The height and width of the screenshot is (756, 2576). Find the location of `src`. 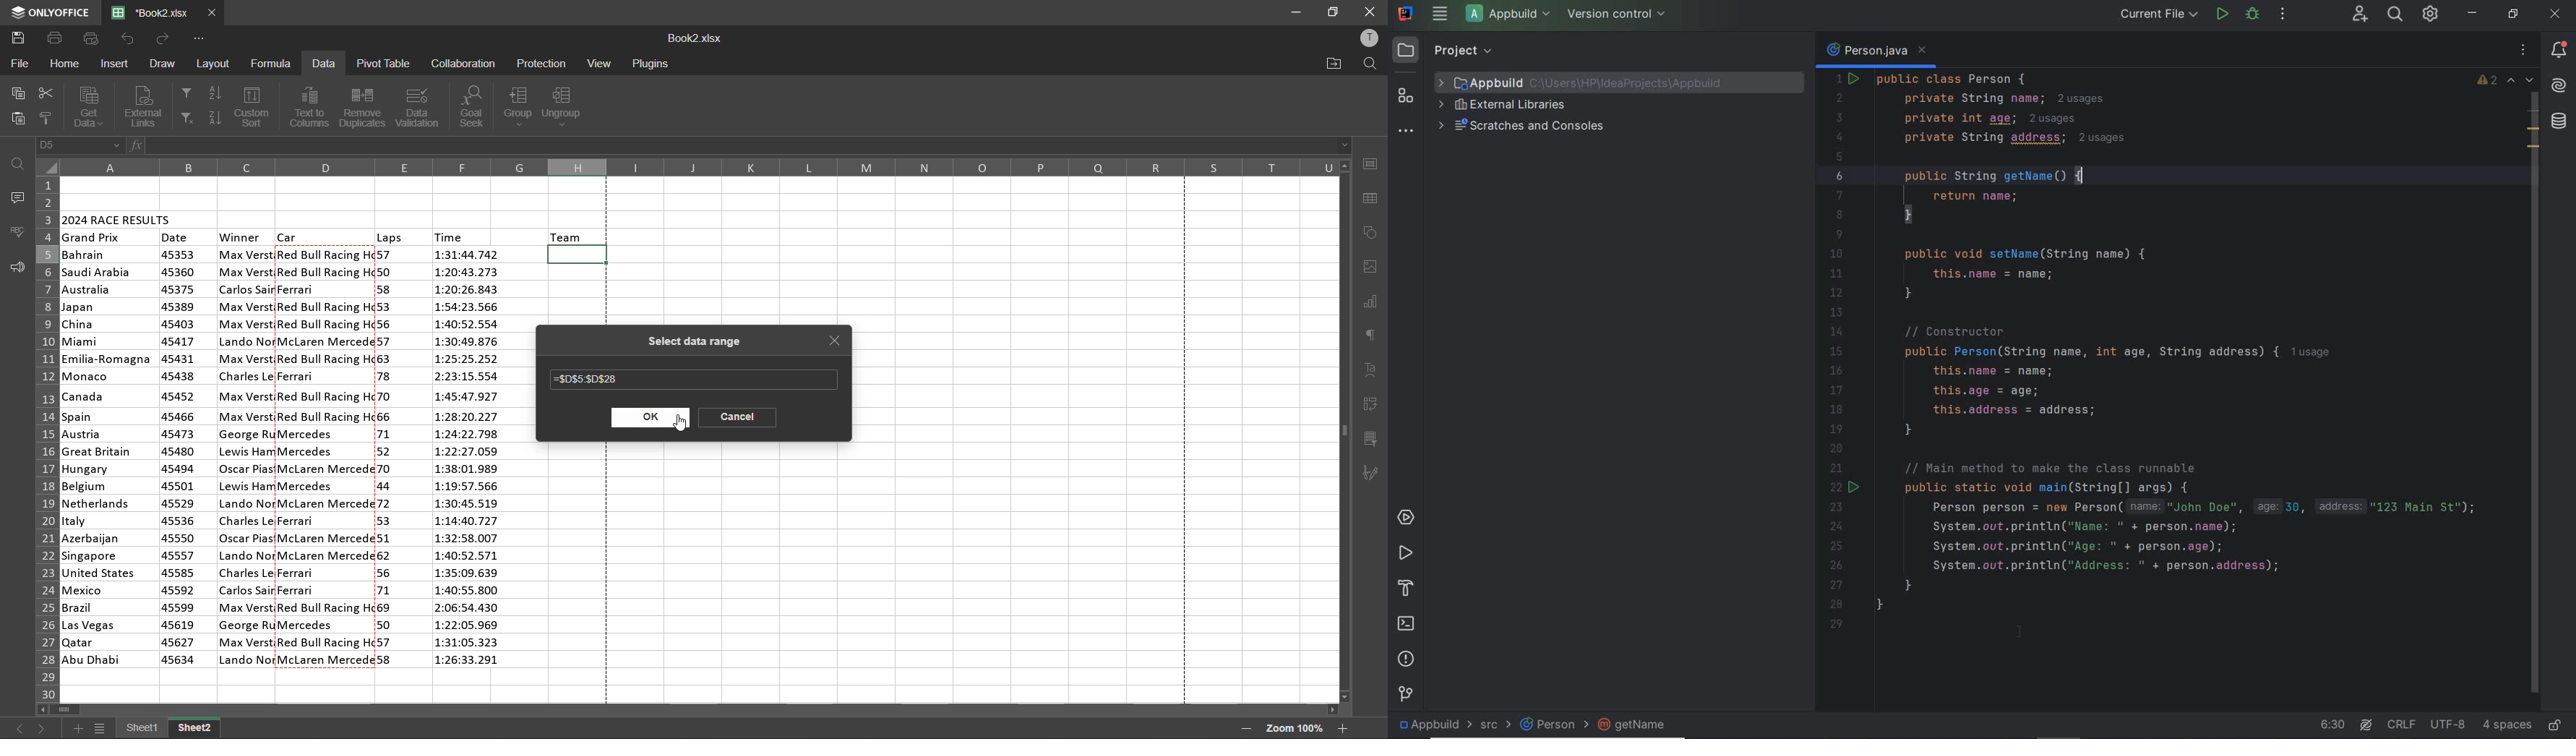

src is located at coordinates (1486, 727).